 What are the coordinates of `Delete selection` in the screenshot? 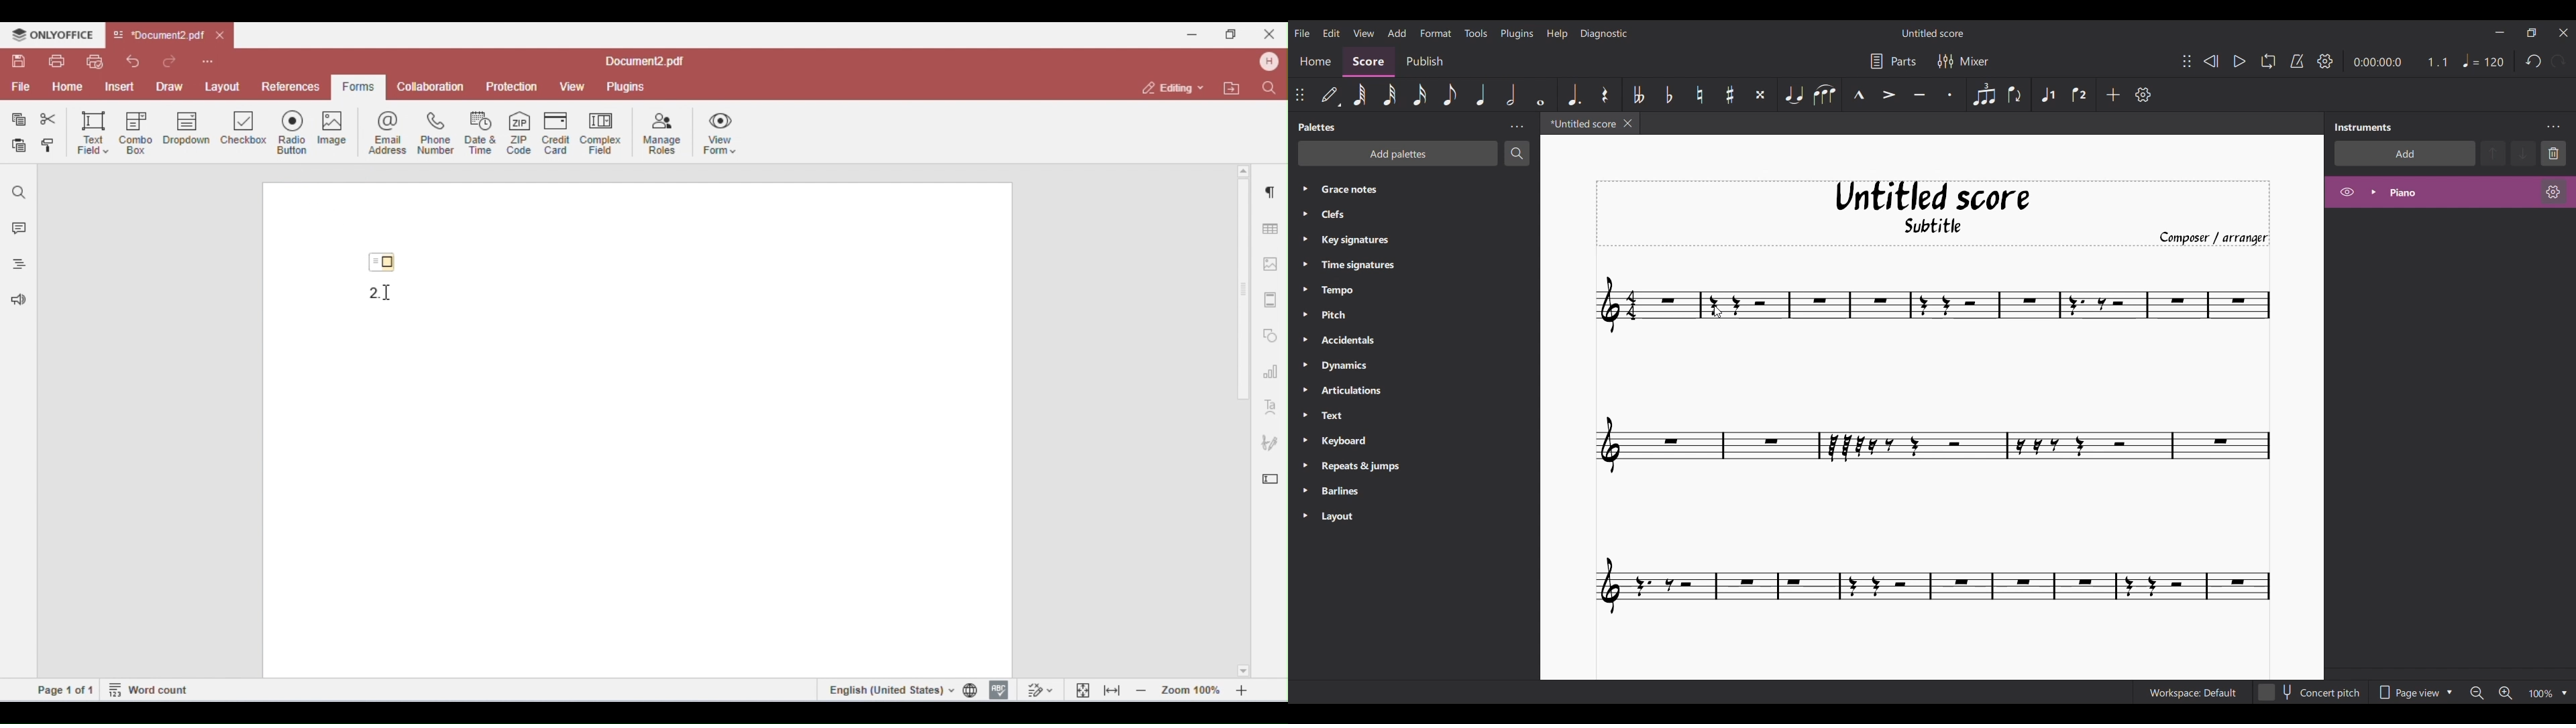 It's located at (2553, 153).